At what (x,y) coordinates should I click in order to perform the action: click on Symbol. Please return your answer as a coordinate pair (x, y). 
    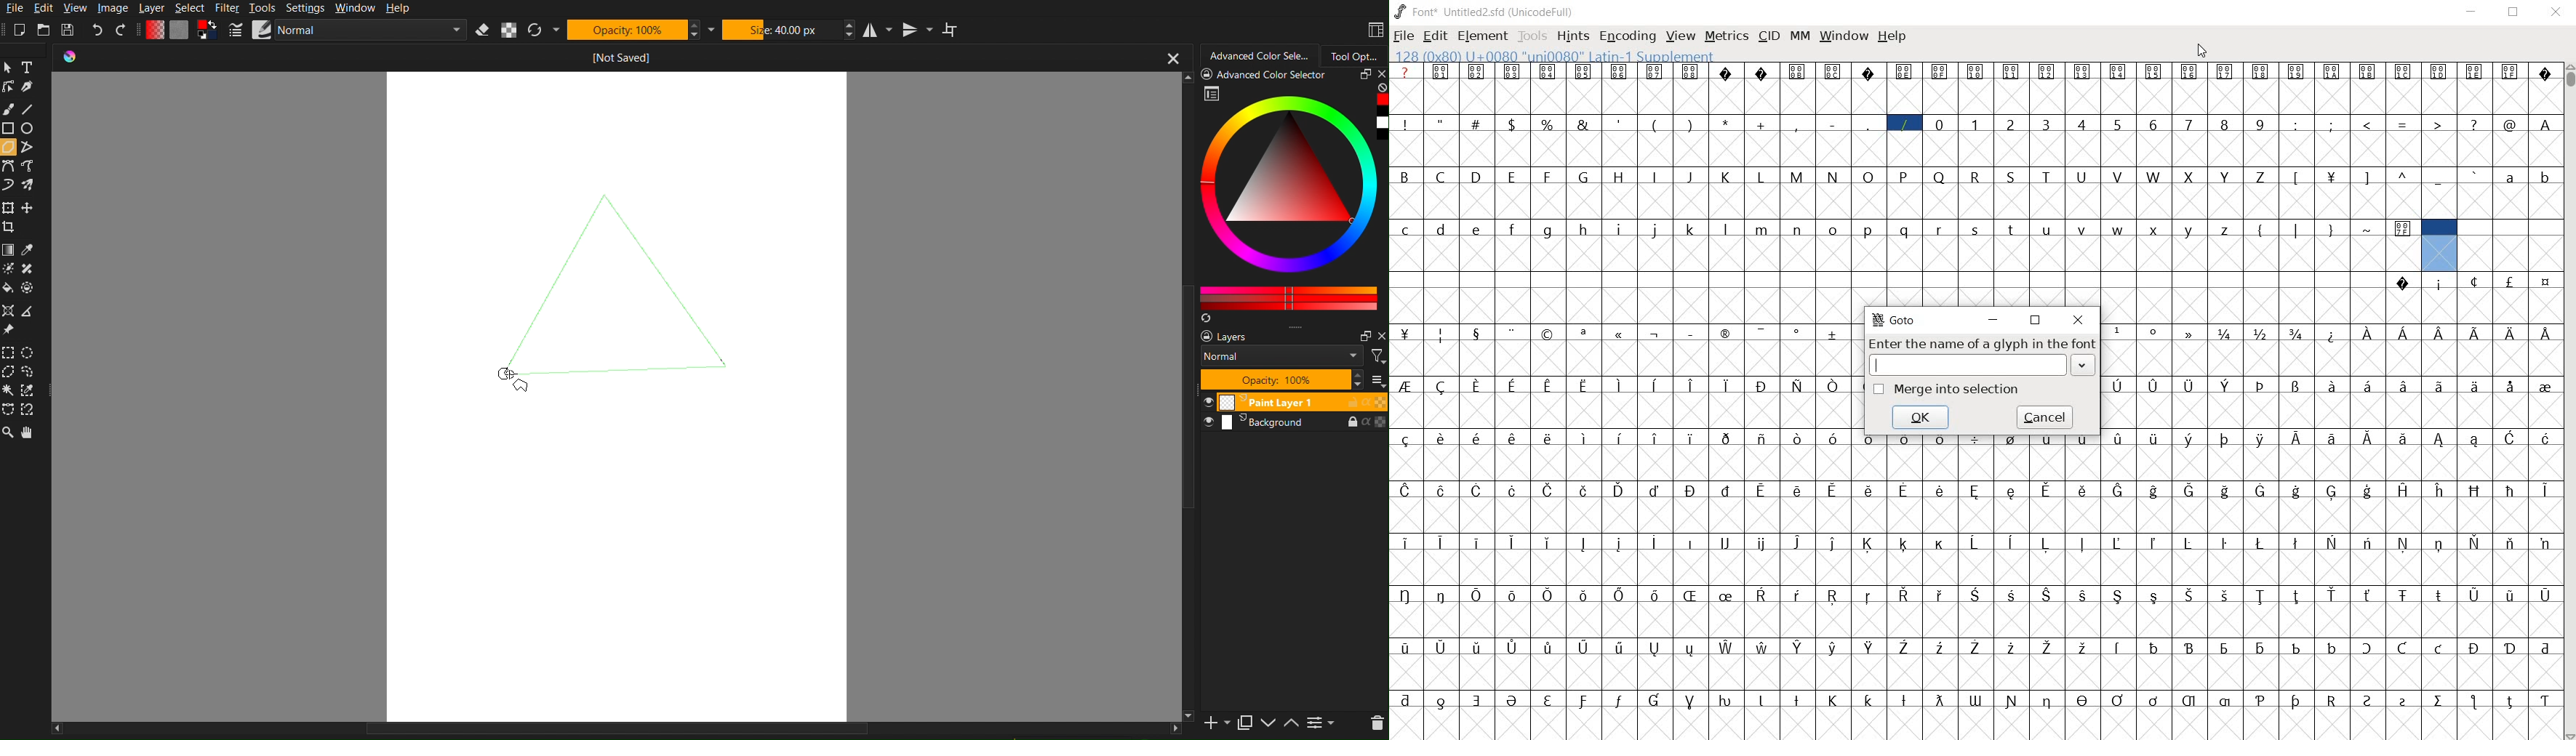
    Looking at the image, I should click on (1444, 489).